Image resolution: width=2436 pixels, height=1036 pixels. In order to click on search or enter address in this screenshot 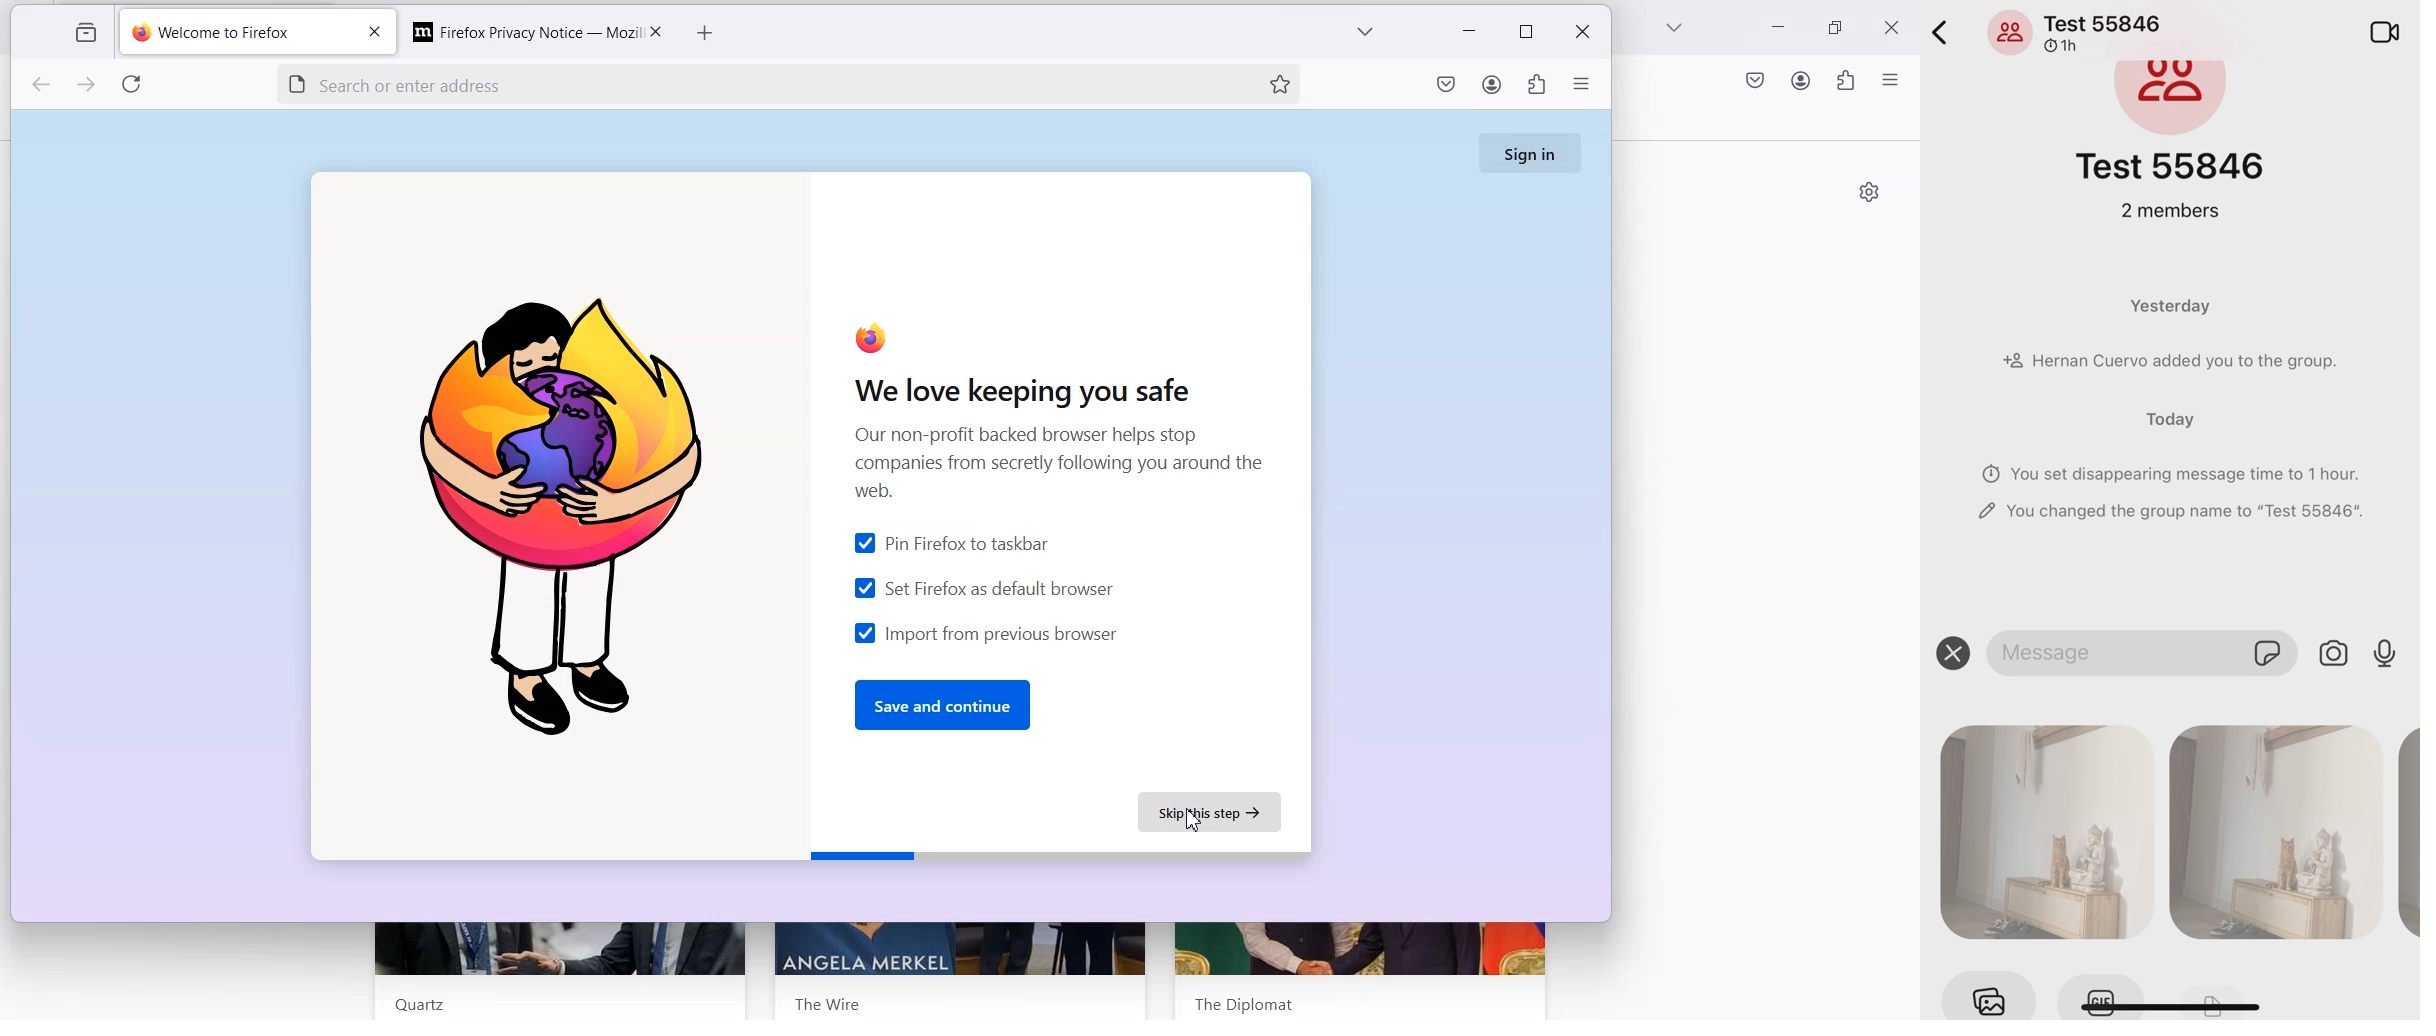, I will do `click(737, 82)`.